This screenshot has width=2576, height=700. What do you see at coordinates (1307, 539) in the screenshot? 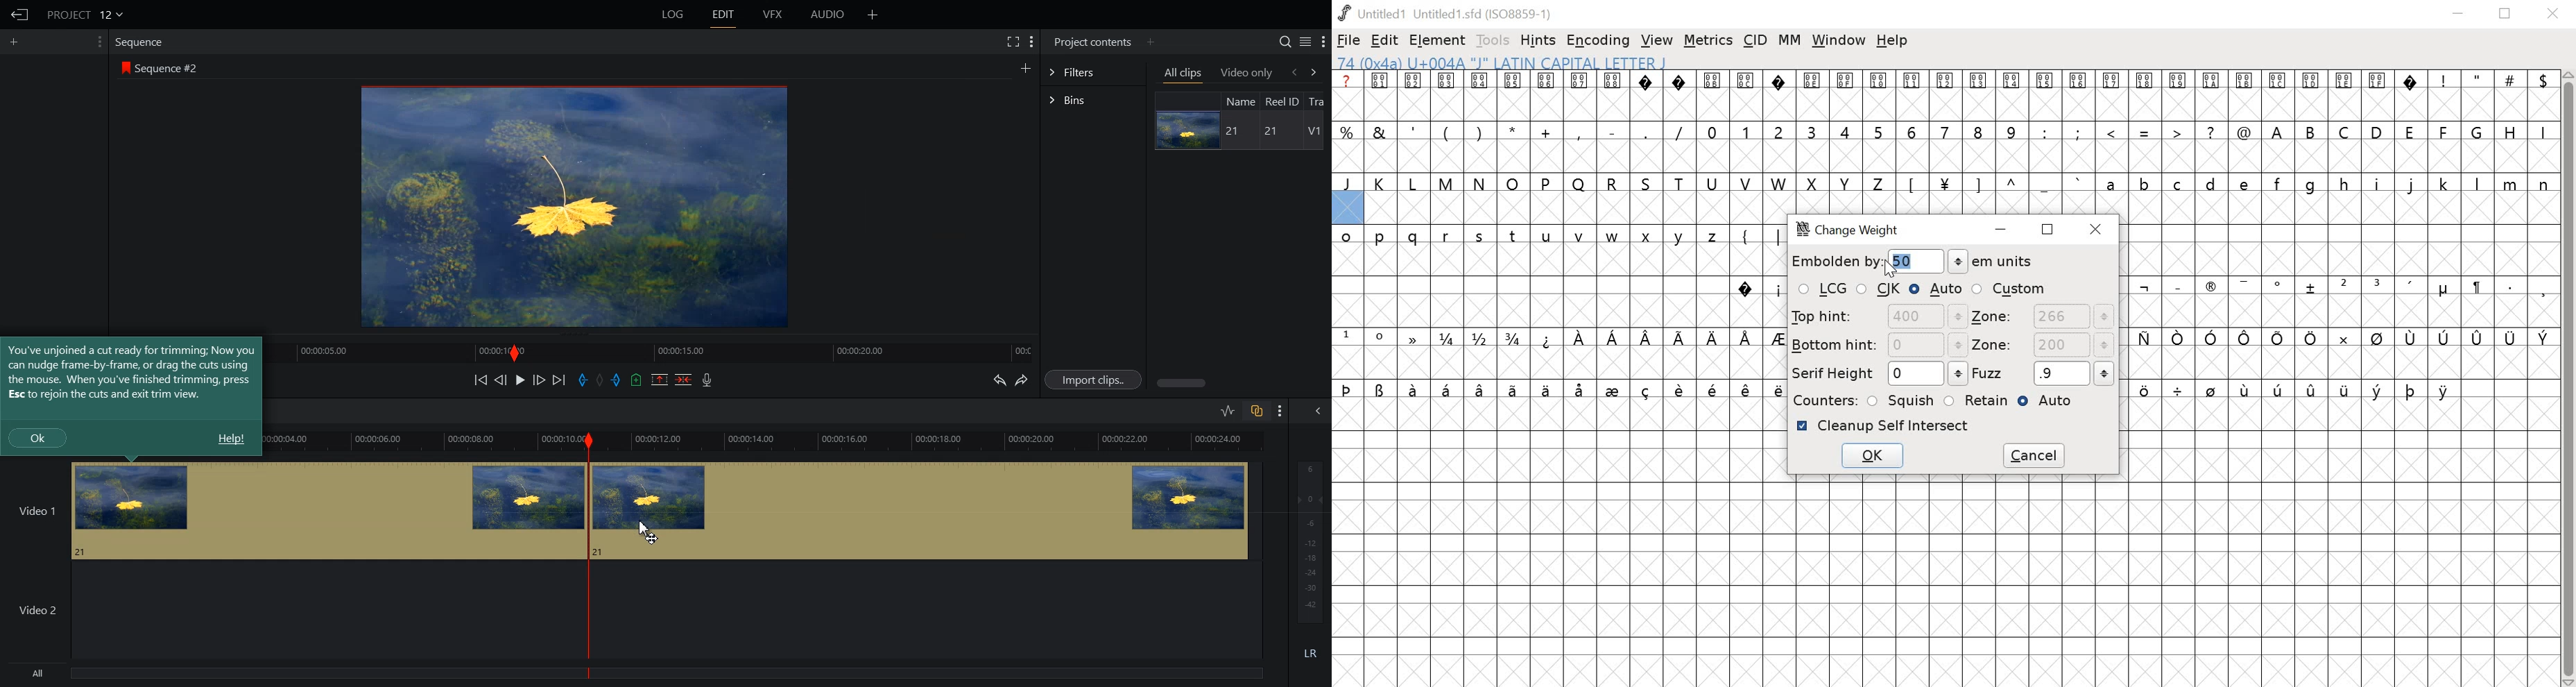
I see `Audio Output Level` at bounding box center [1307, 539].